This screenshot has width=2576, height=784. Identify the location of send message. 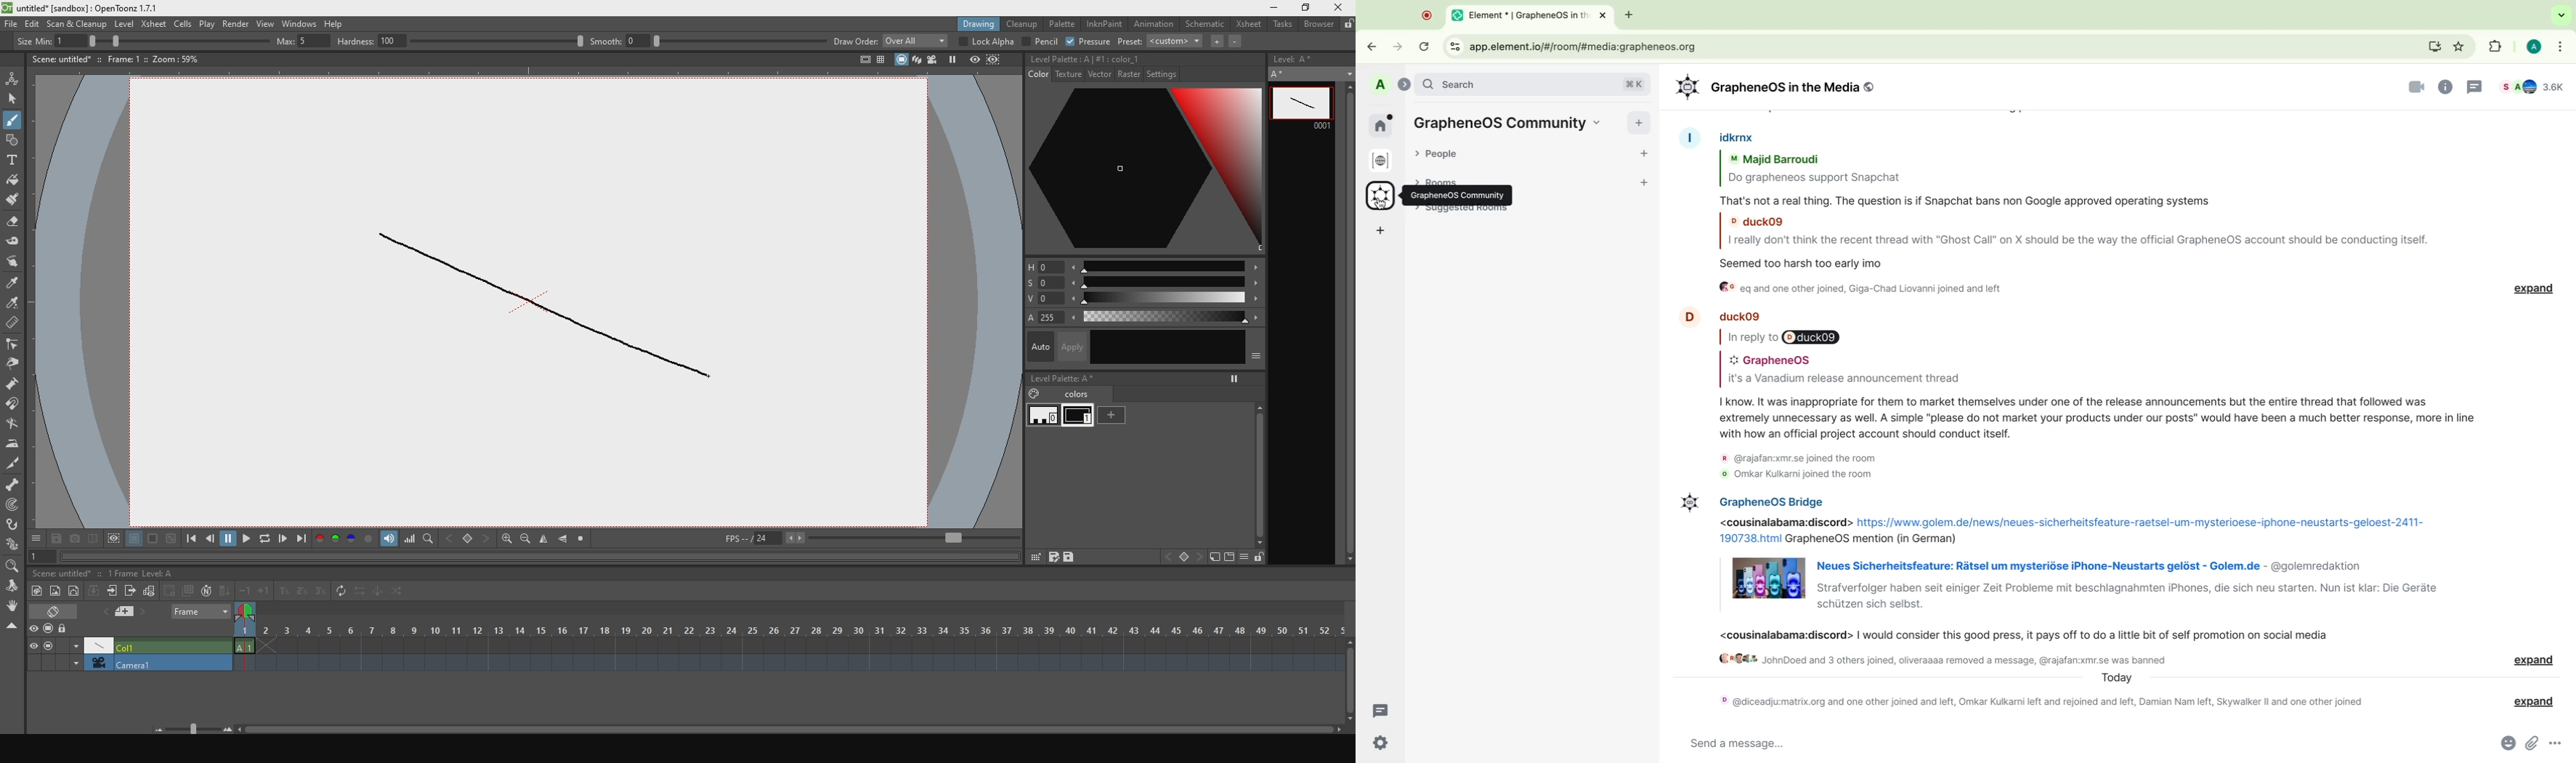
(2049, 743).